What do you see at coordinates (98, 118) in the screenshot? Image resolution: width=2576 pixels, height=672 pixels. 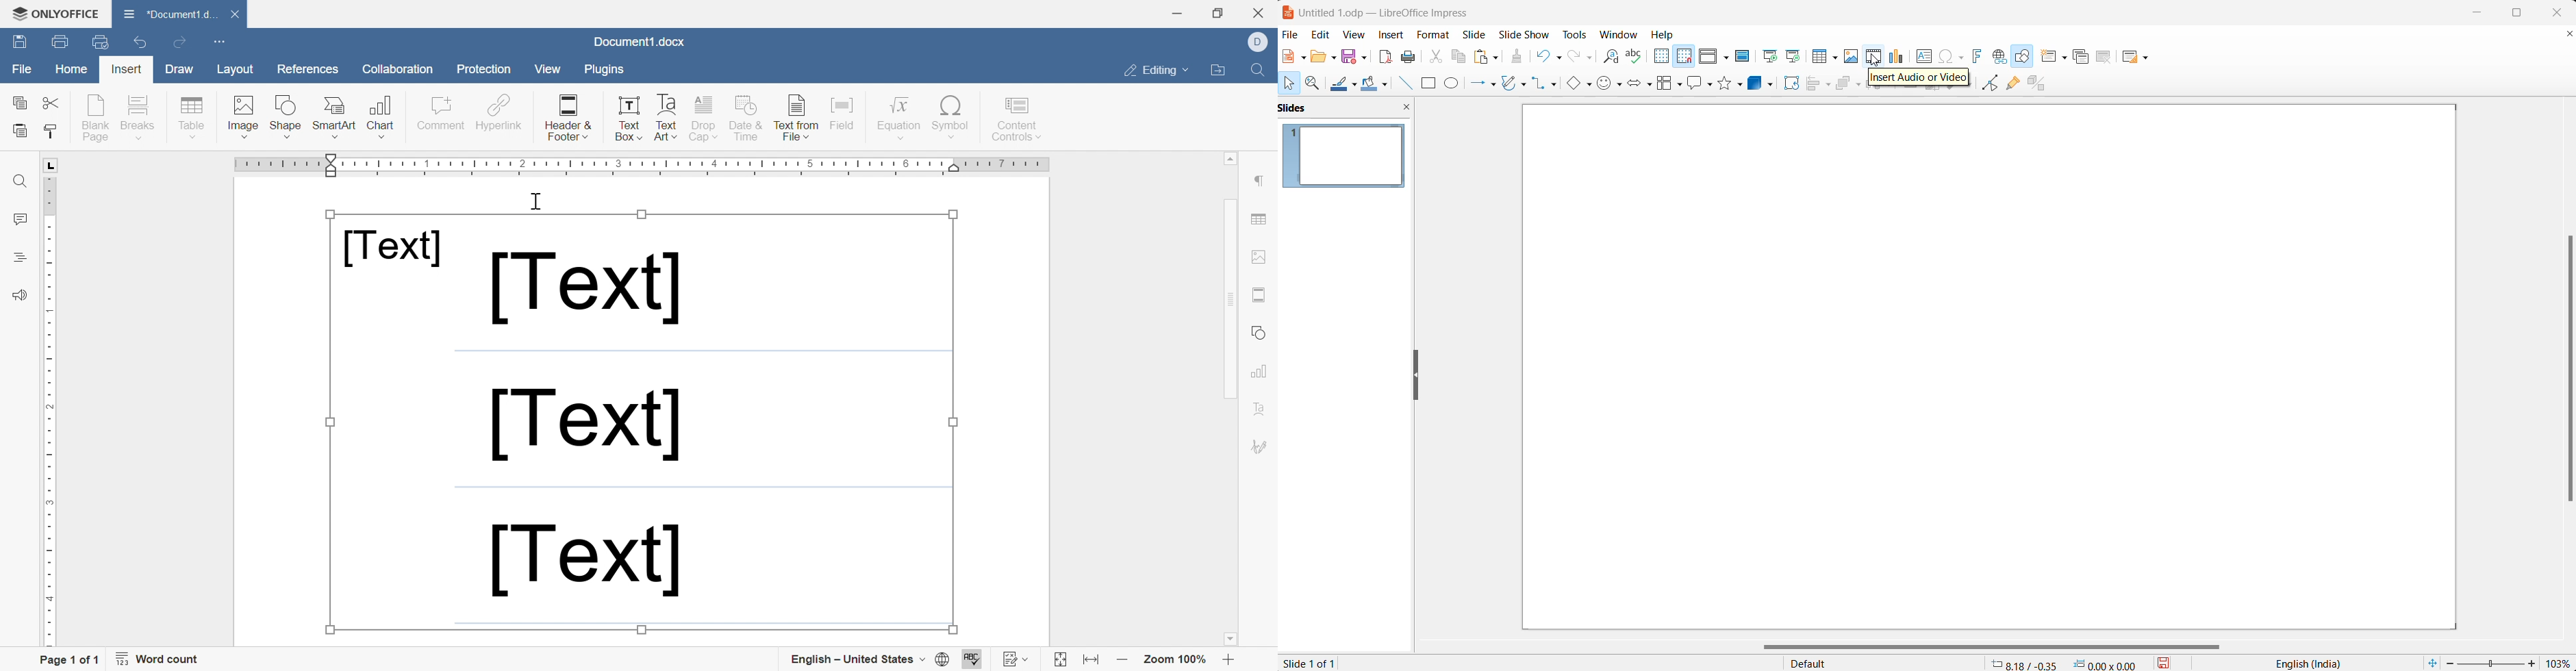 I see `Blank page` at bounding box center [98, 118].